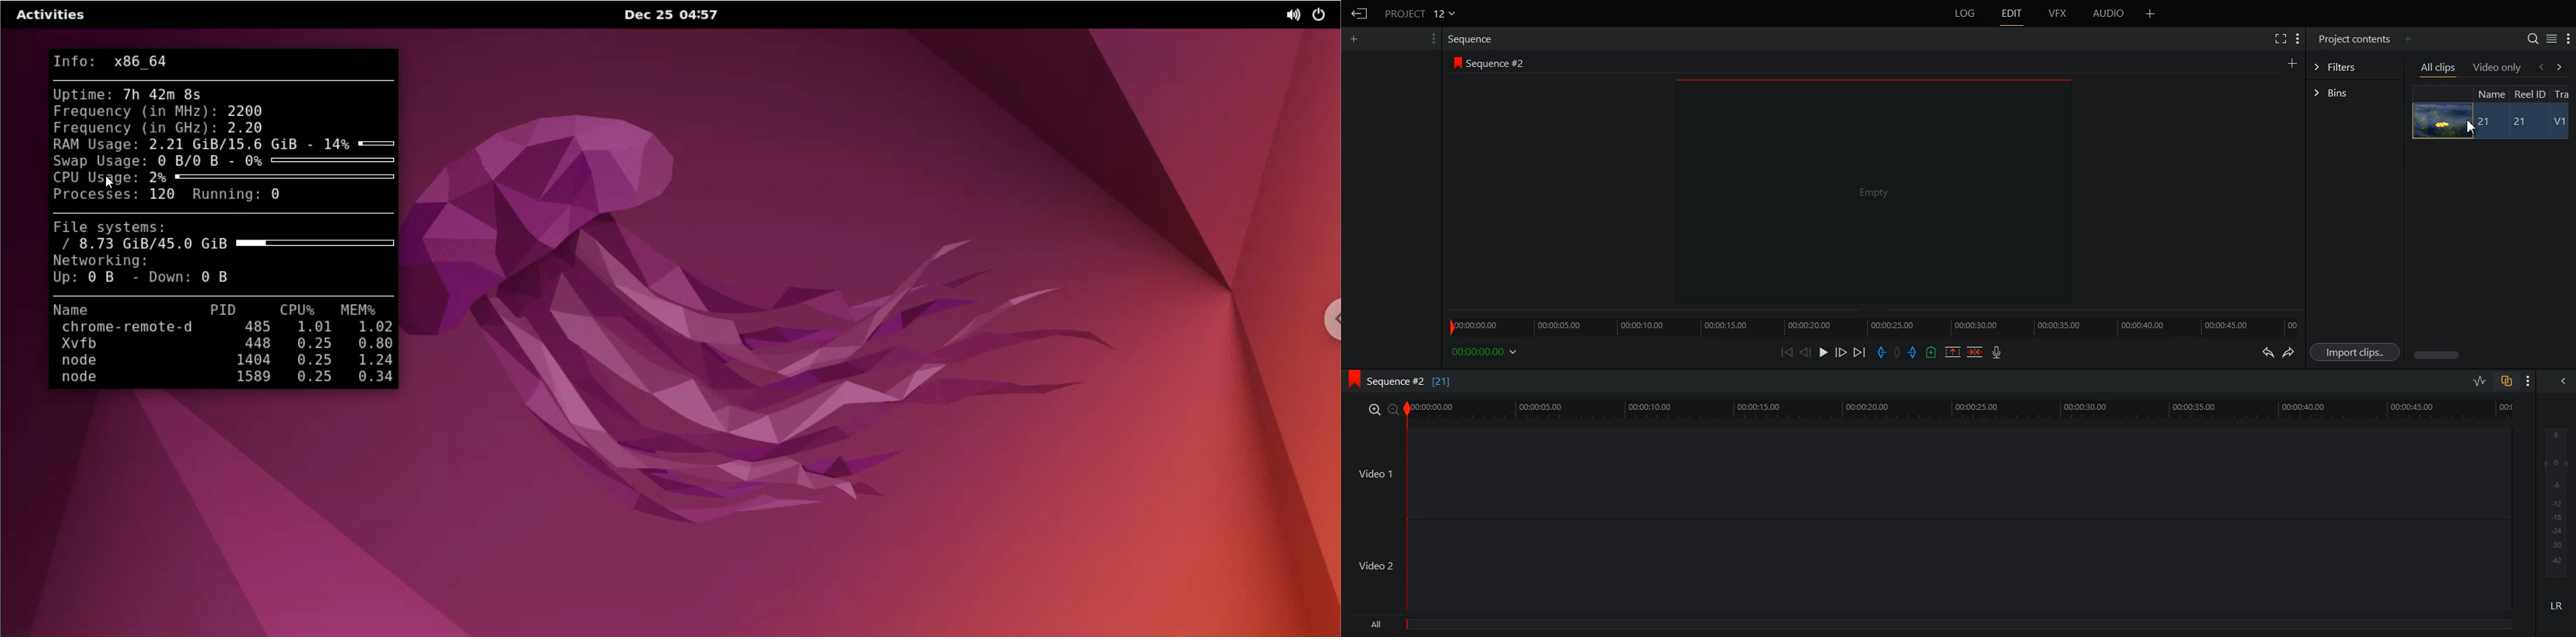  Describe the element at coordinates (1860, 353) in the screenshot. I see `Move forward` at that location.